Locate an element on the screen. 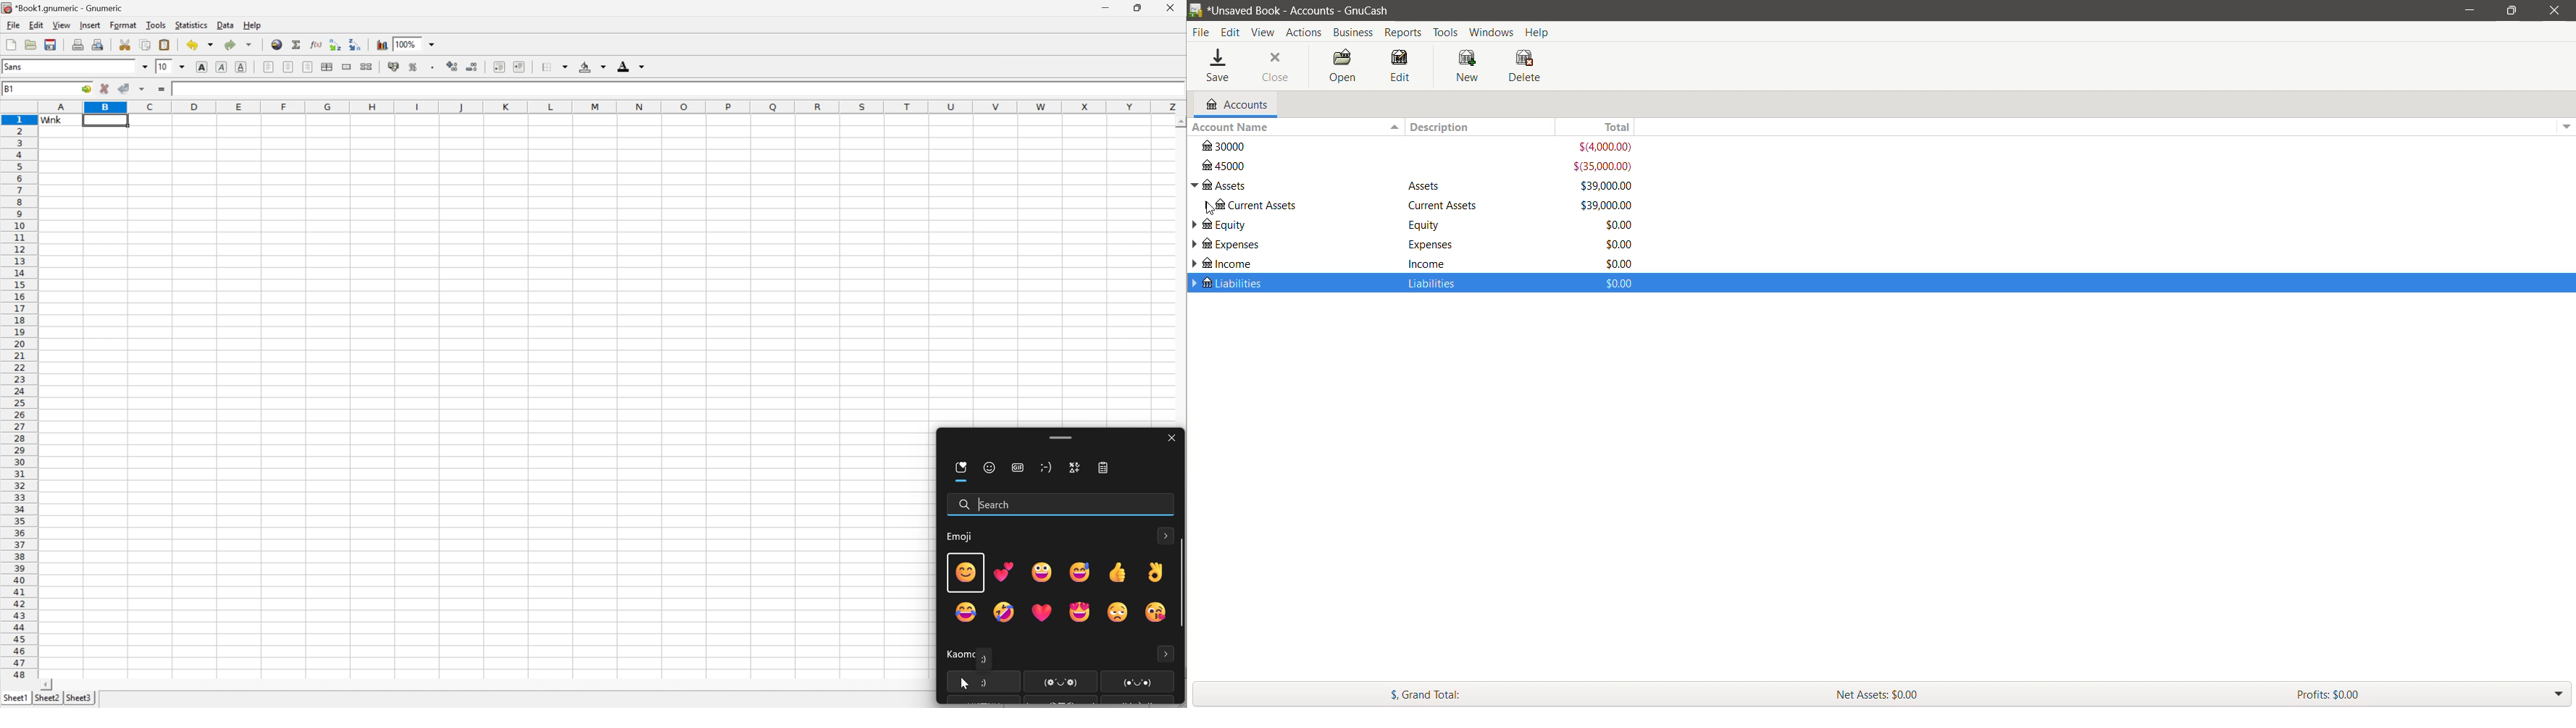  45000 is located at coordinates (1296, 164).